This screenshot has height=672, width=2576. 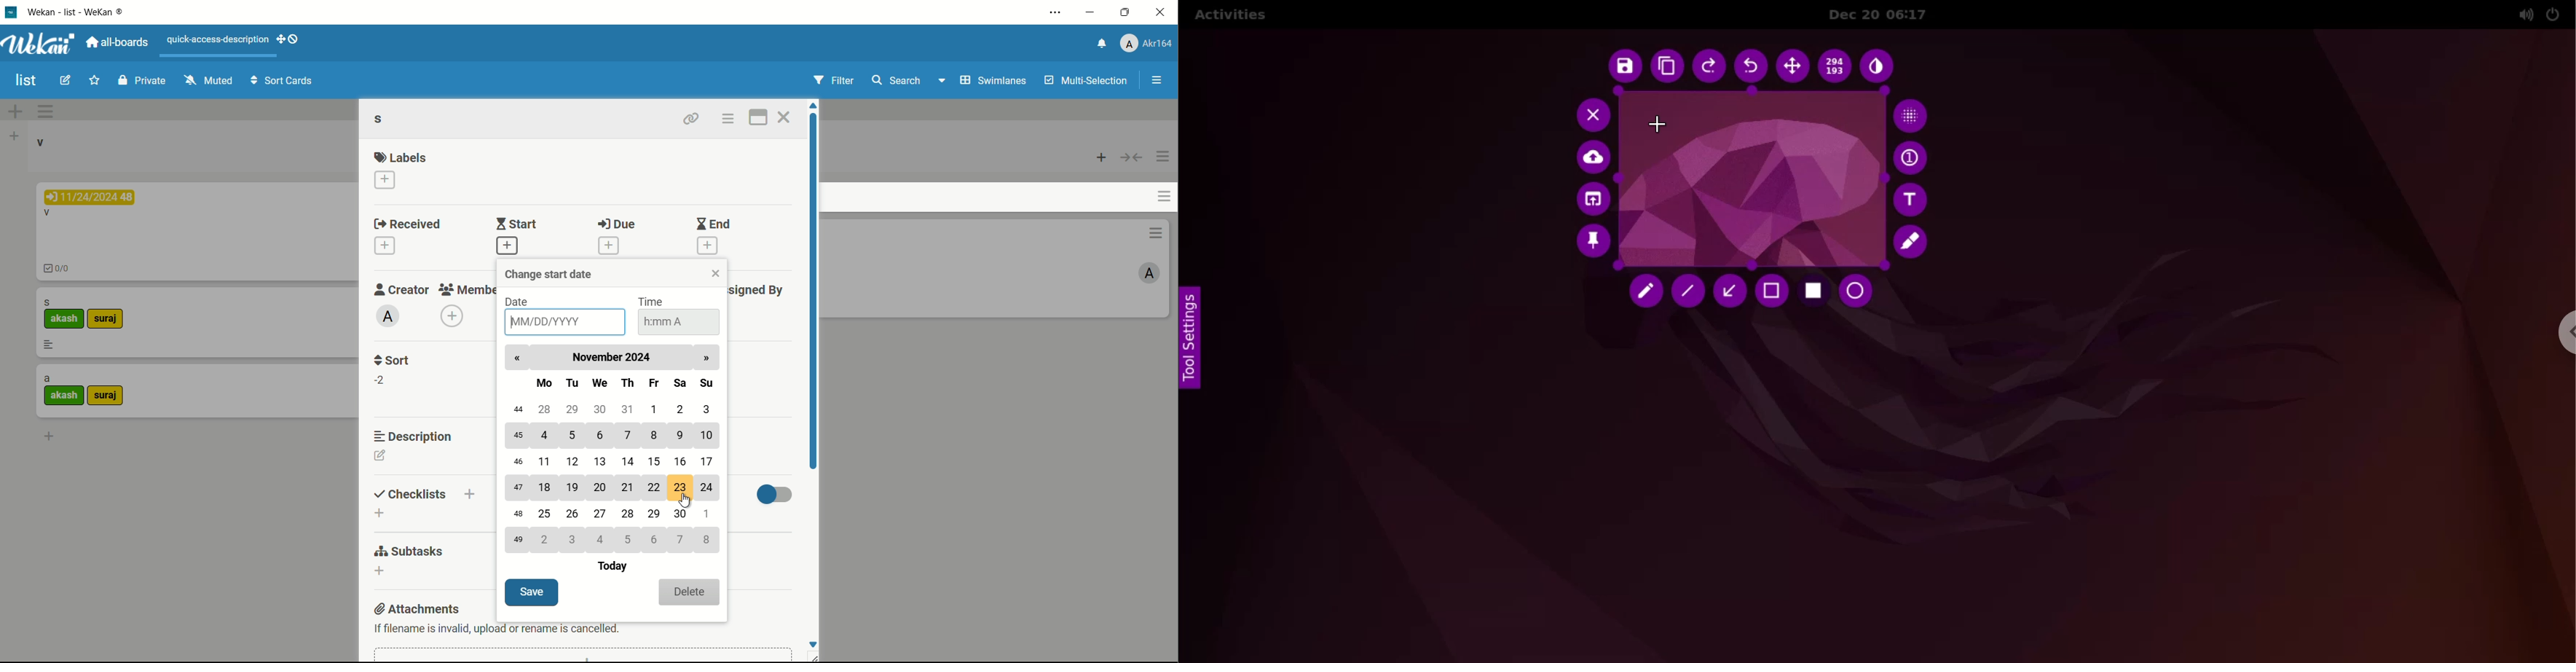 I want to click on Dec 20 06:17, so click(x=1888, y=15).